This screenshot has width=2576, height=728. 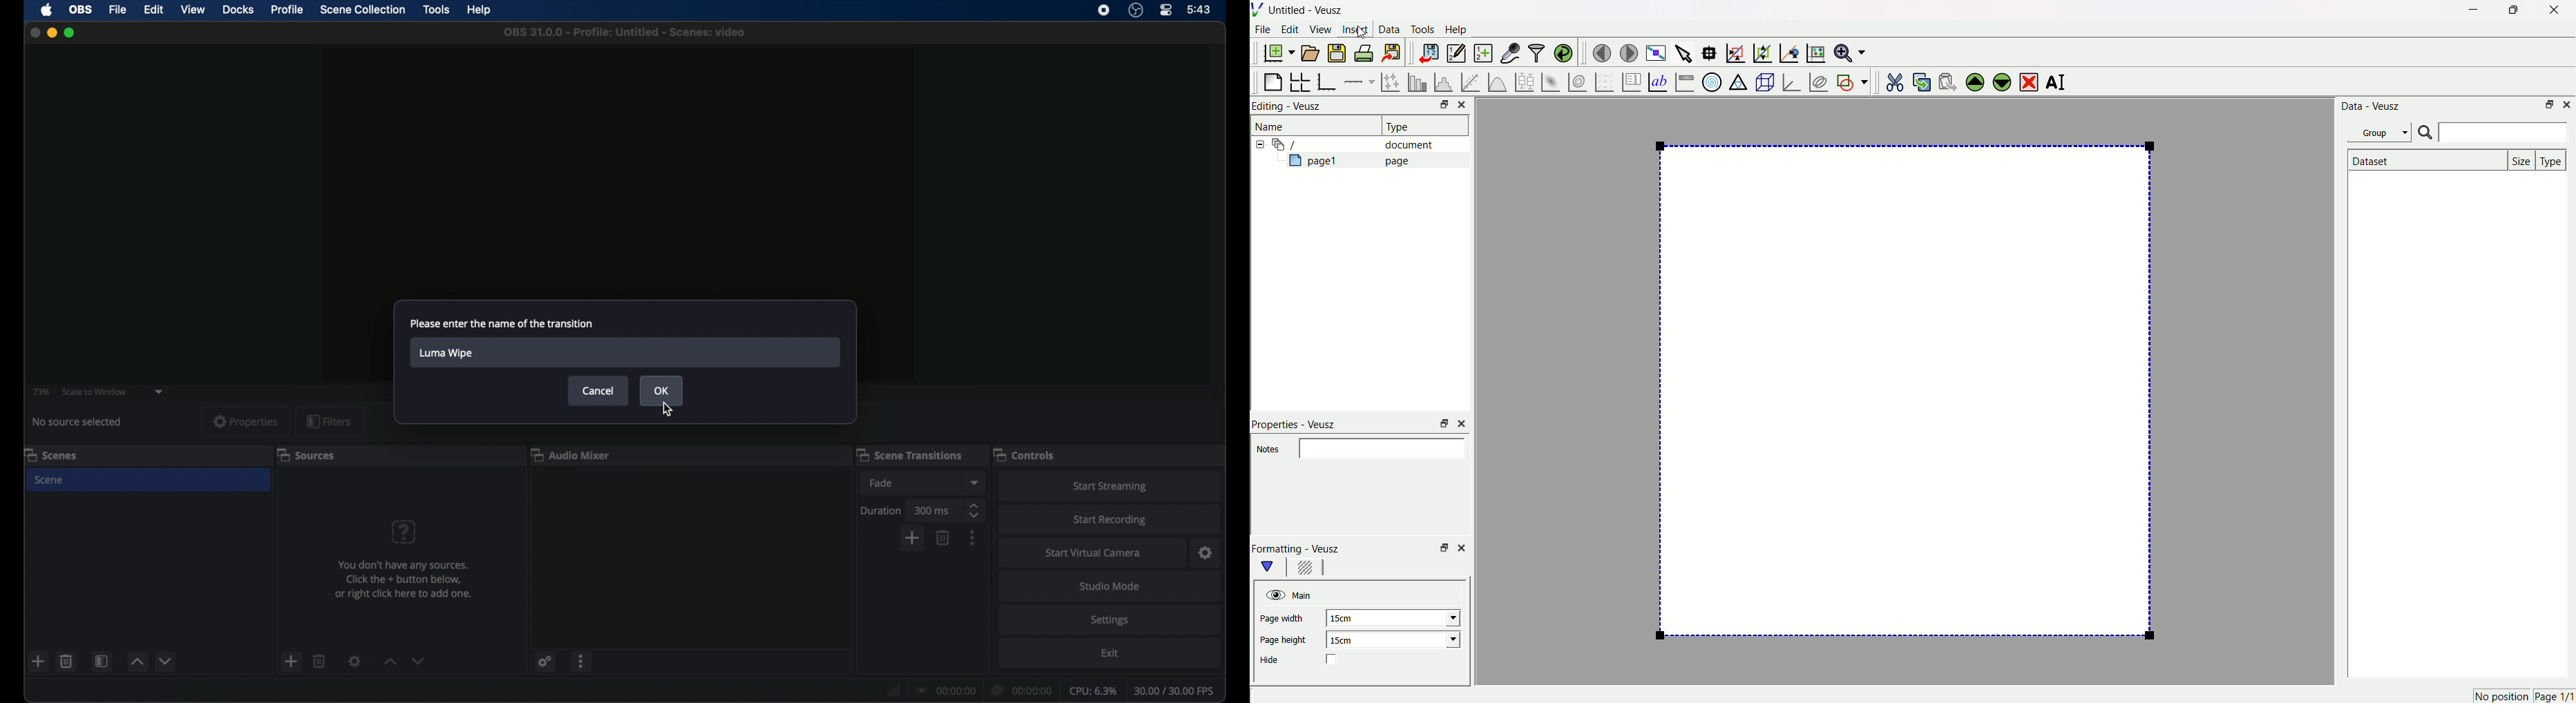 I want to click on screen recorder icon, so click(x=1103, y=10).